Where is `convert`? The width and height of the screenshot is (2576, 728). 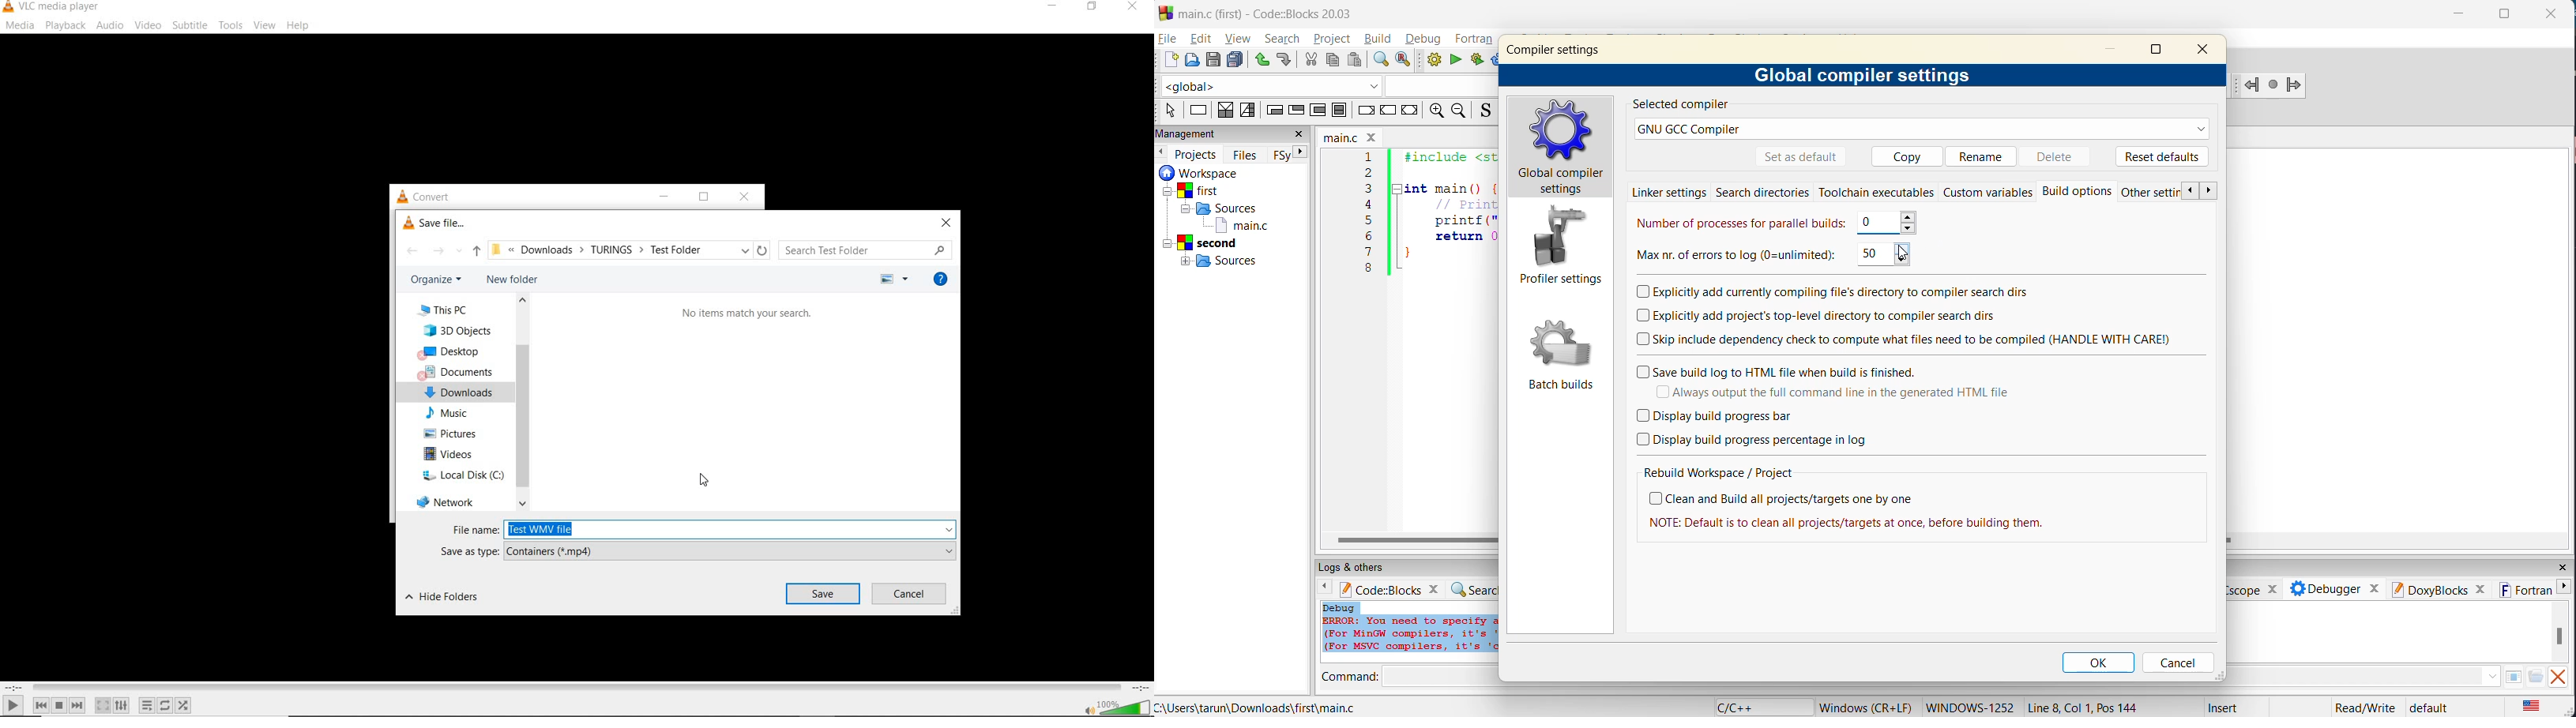
convert is located at coordinates (434, 196).